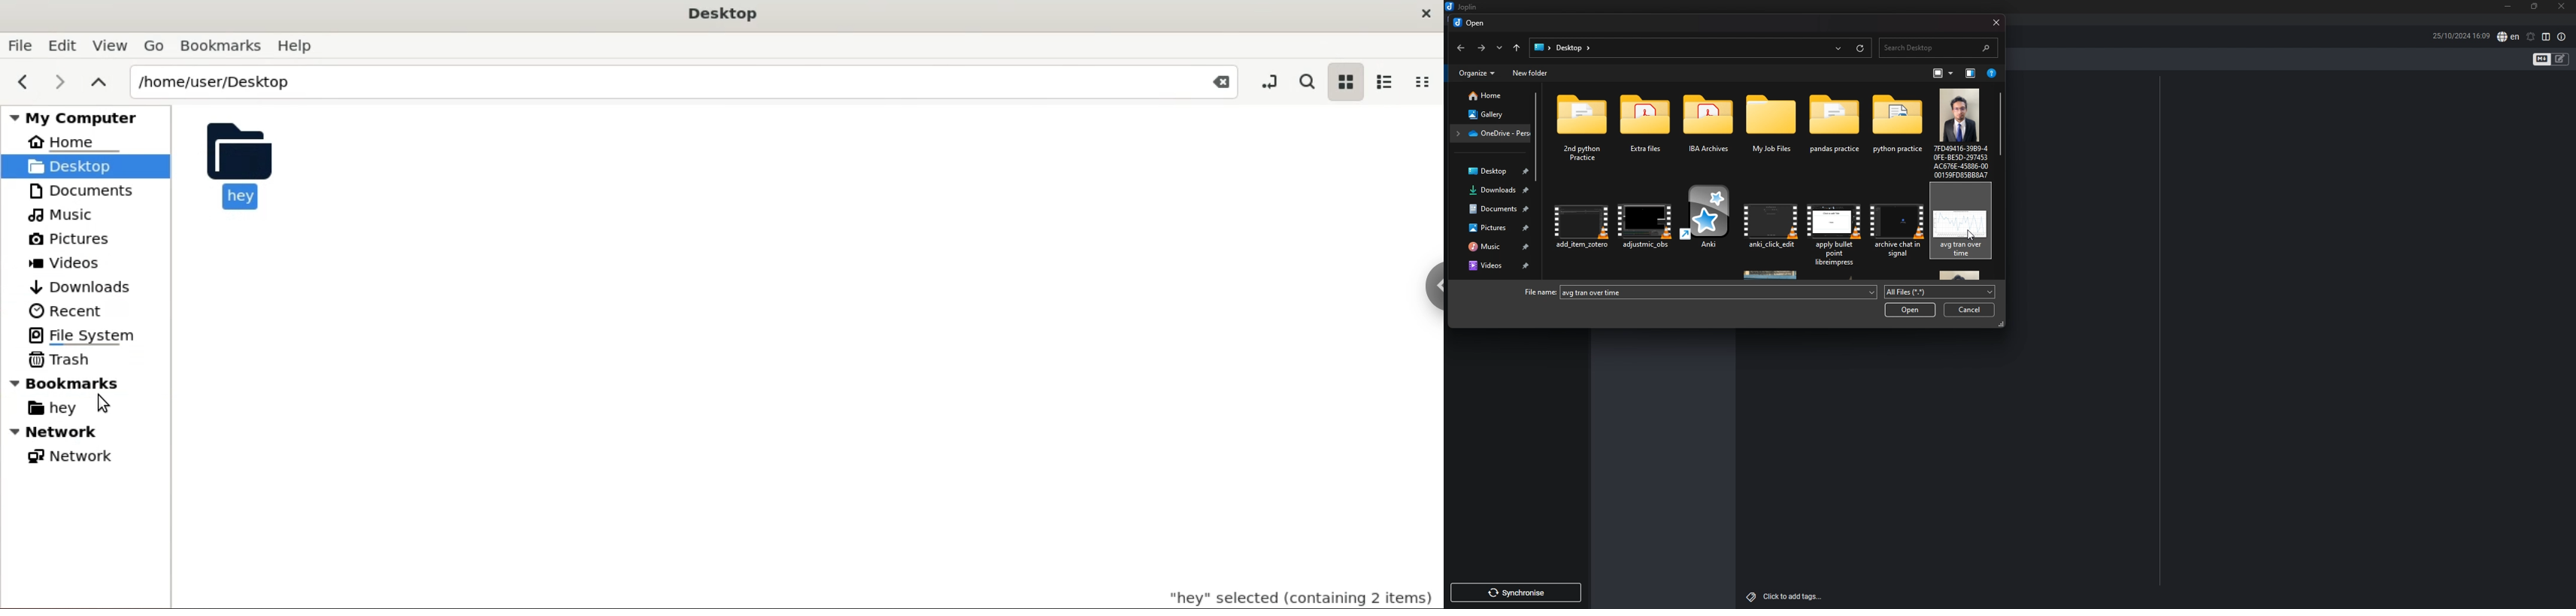 This screenshot has width=2576, height=616. I want to click on adjustment_abs, so click(1645, 228).